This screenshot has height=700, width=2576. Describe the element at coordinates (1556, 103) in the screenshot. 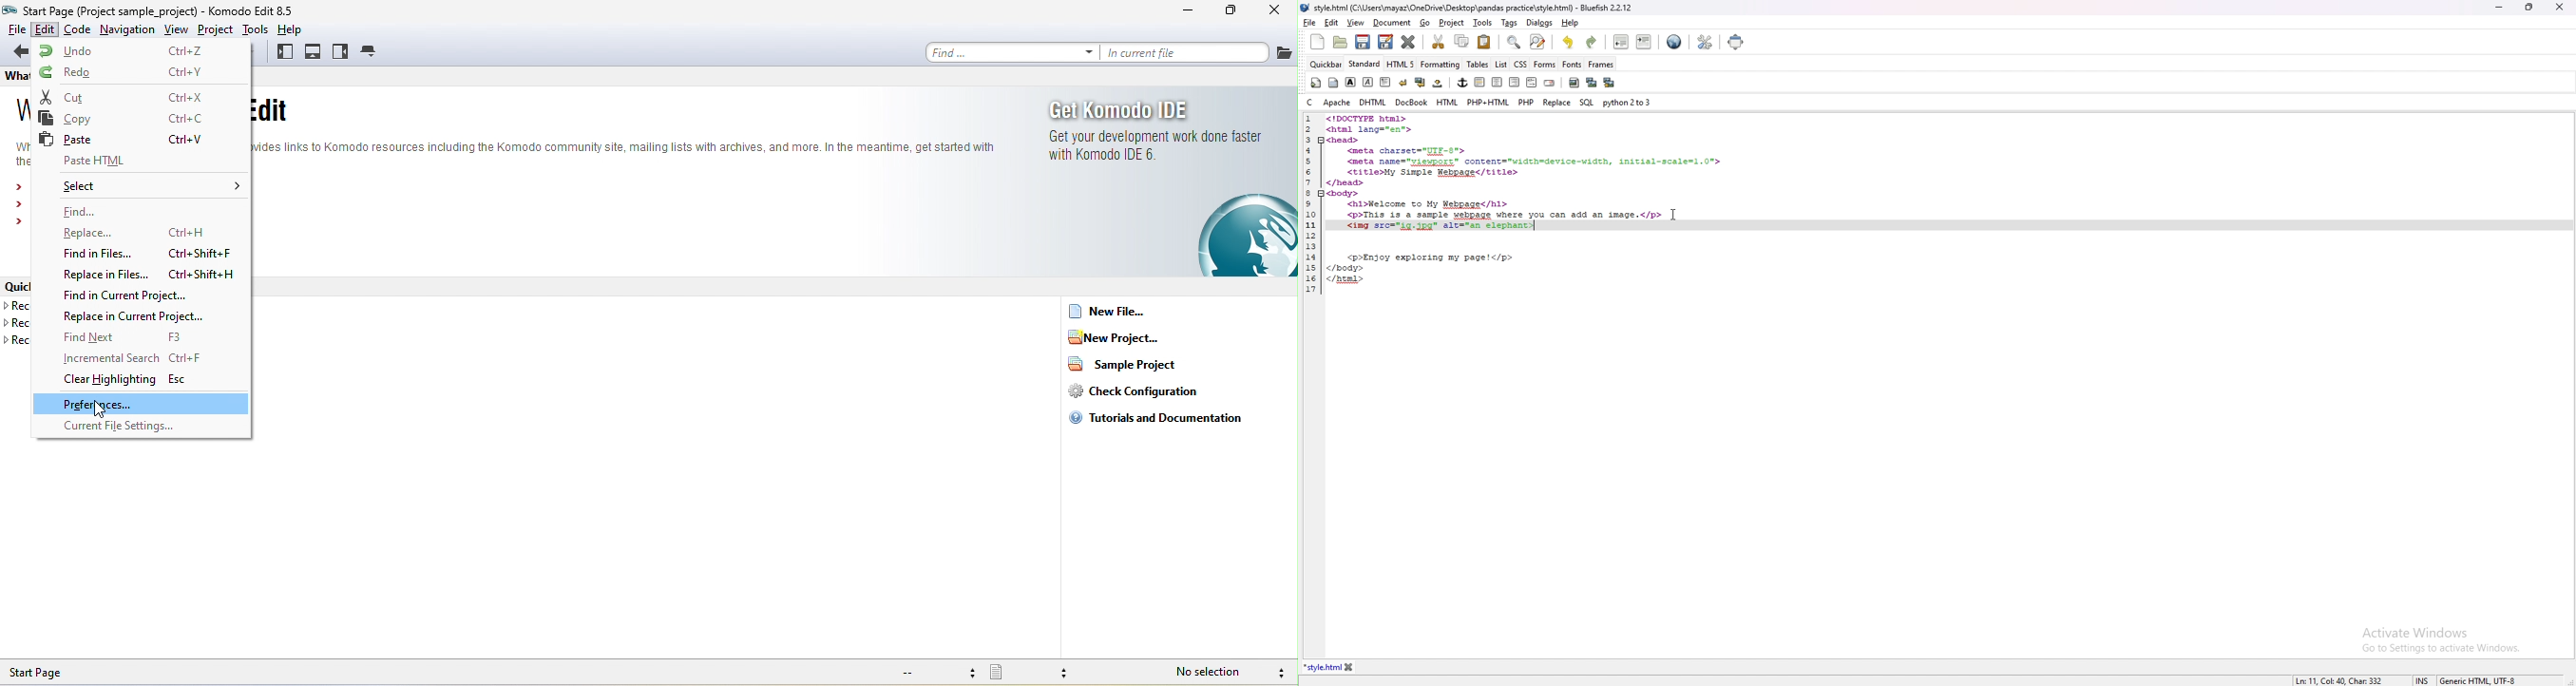

I see `replace` at that location.